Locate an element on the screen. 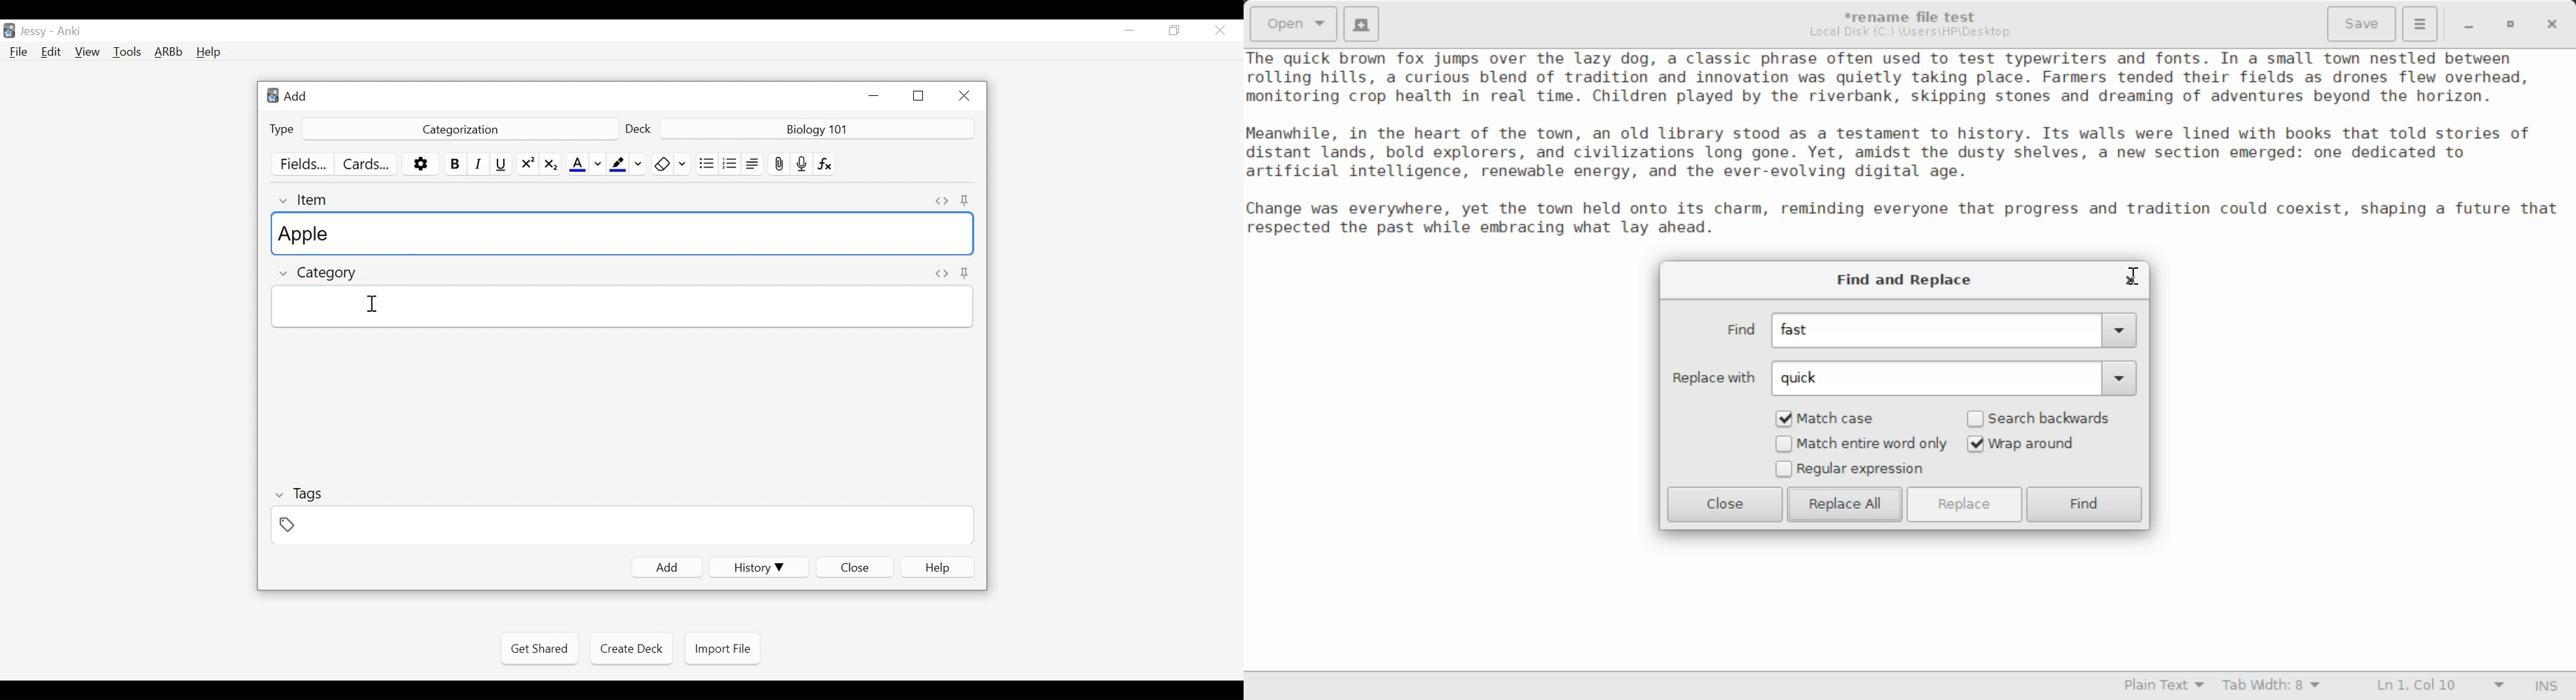 The width and height of the screenshot is (2576, 700). Text Color is located at coordinates (586, 164).